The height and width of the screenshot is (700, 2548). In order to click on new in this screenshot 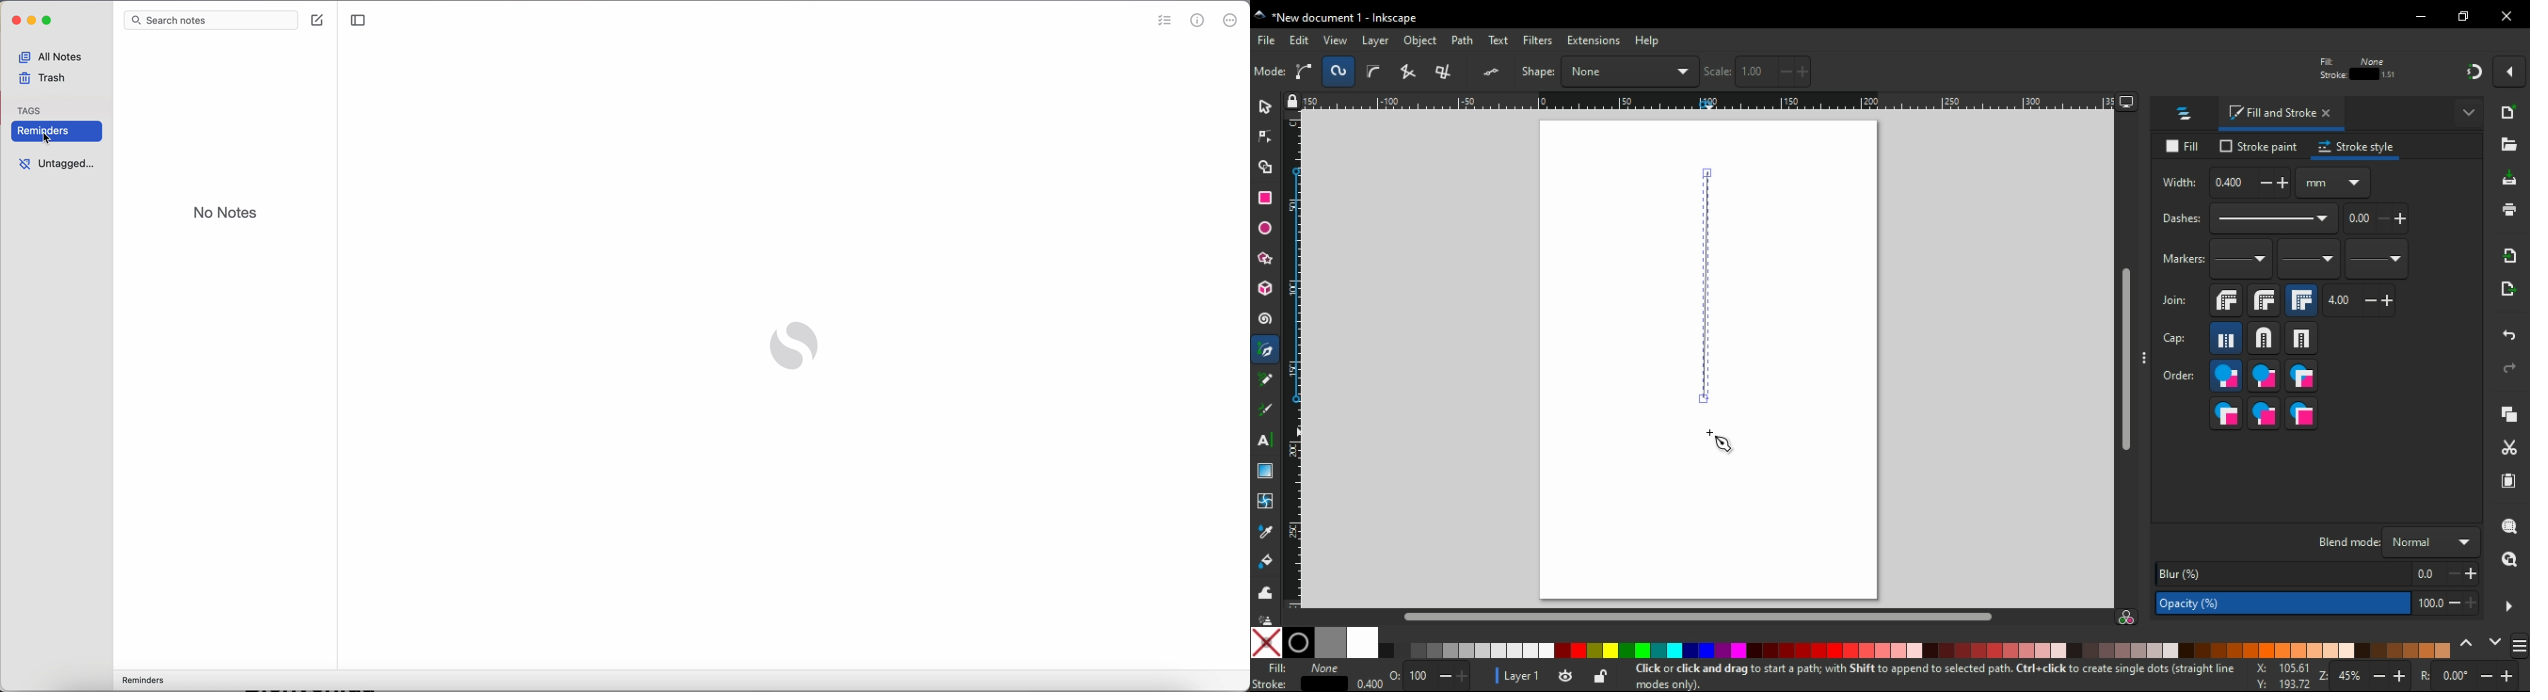, I will do `click(2511, 112)`.